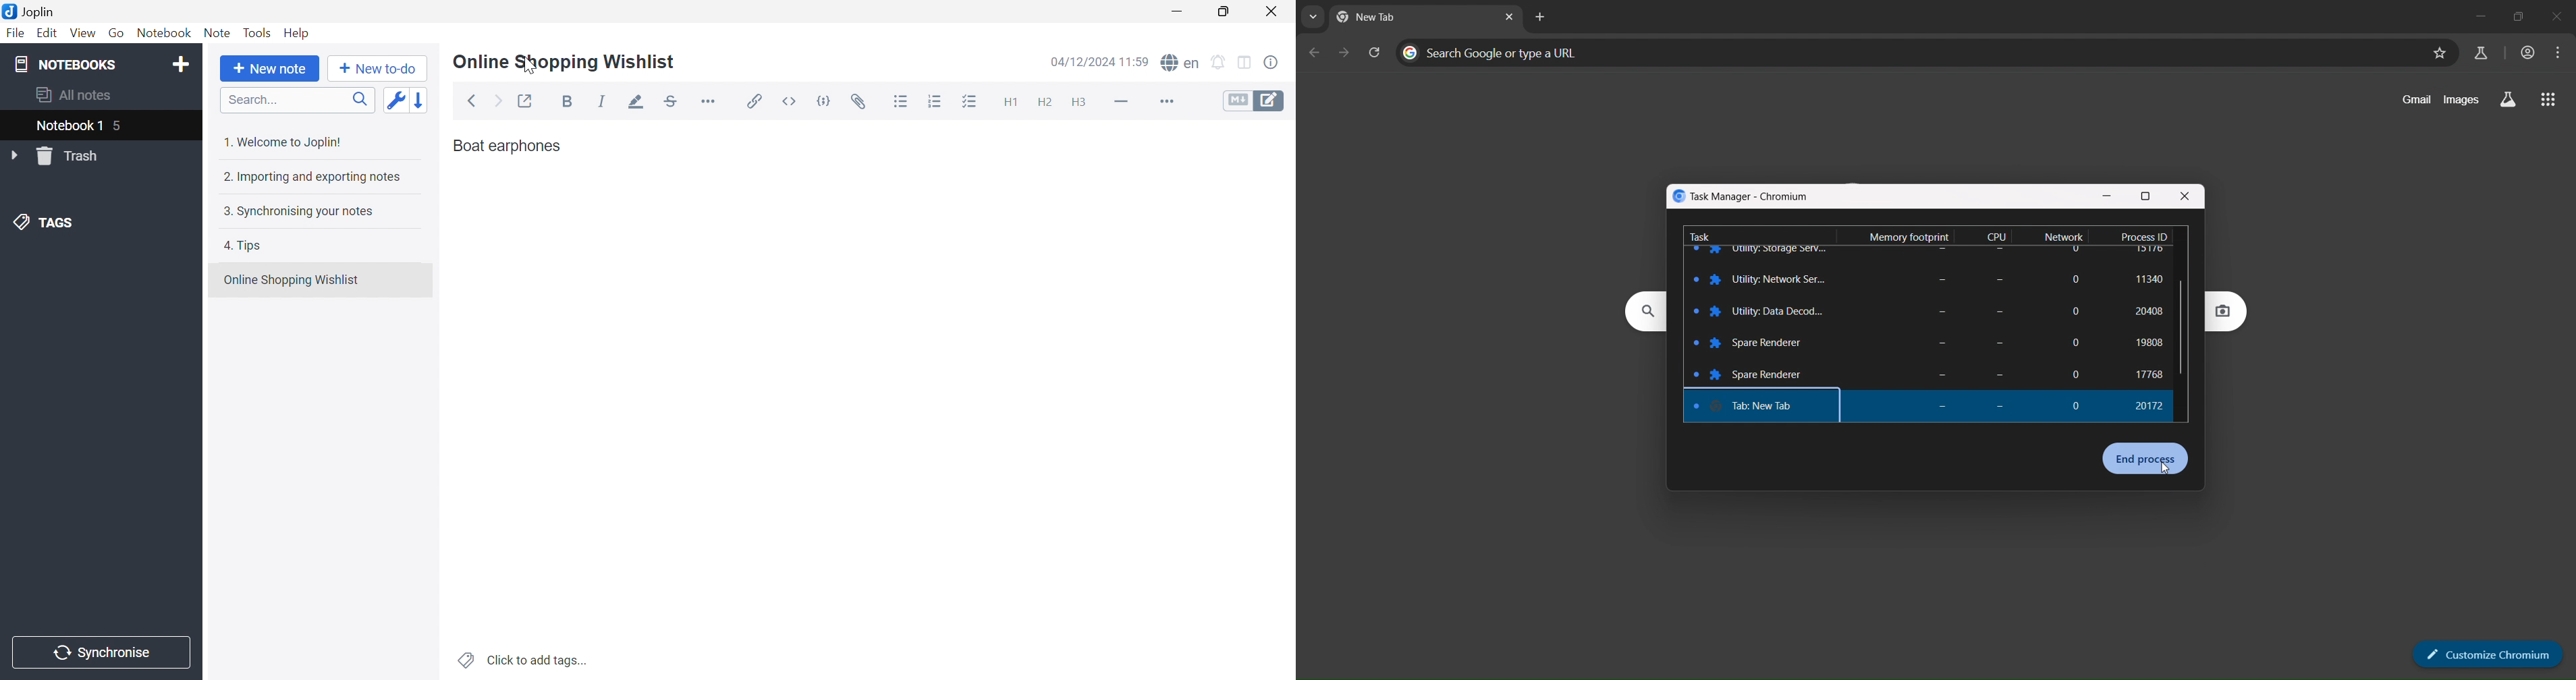 This screenshot has height=700, width=2576. I want to click on no, so click(1999, 277).